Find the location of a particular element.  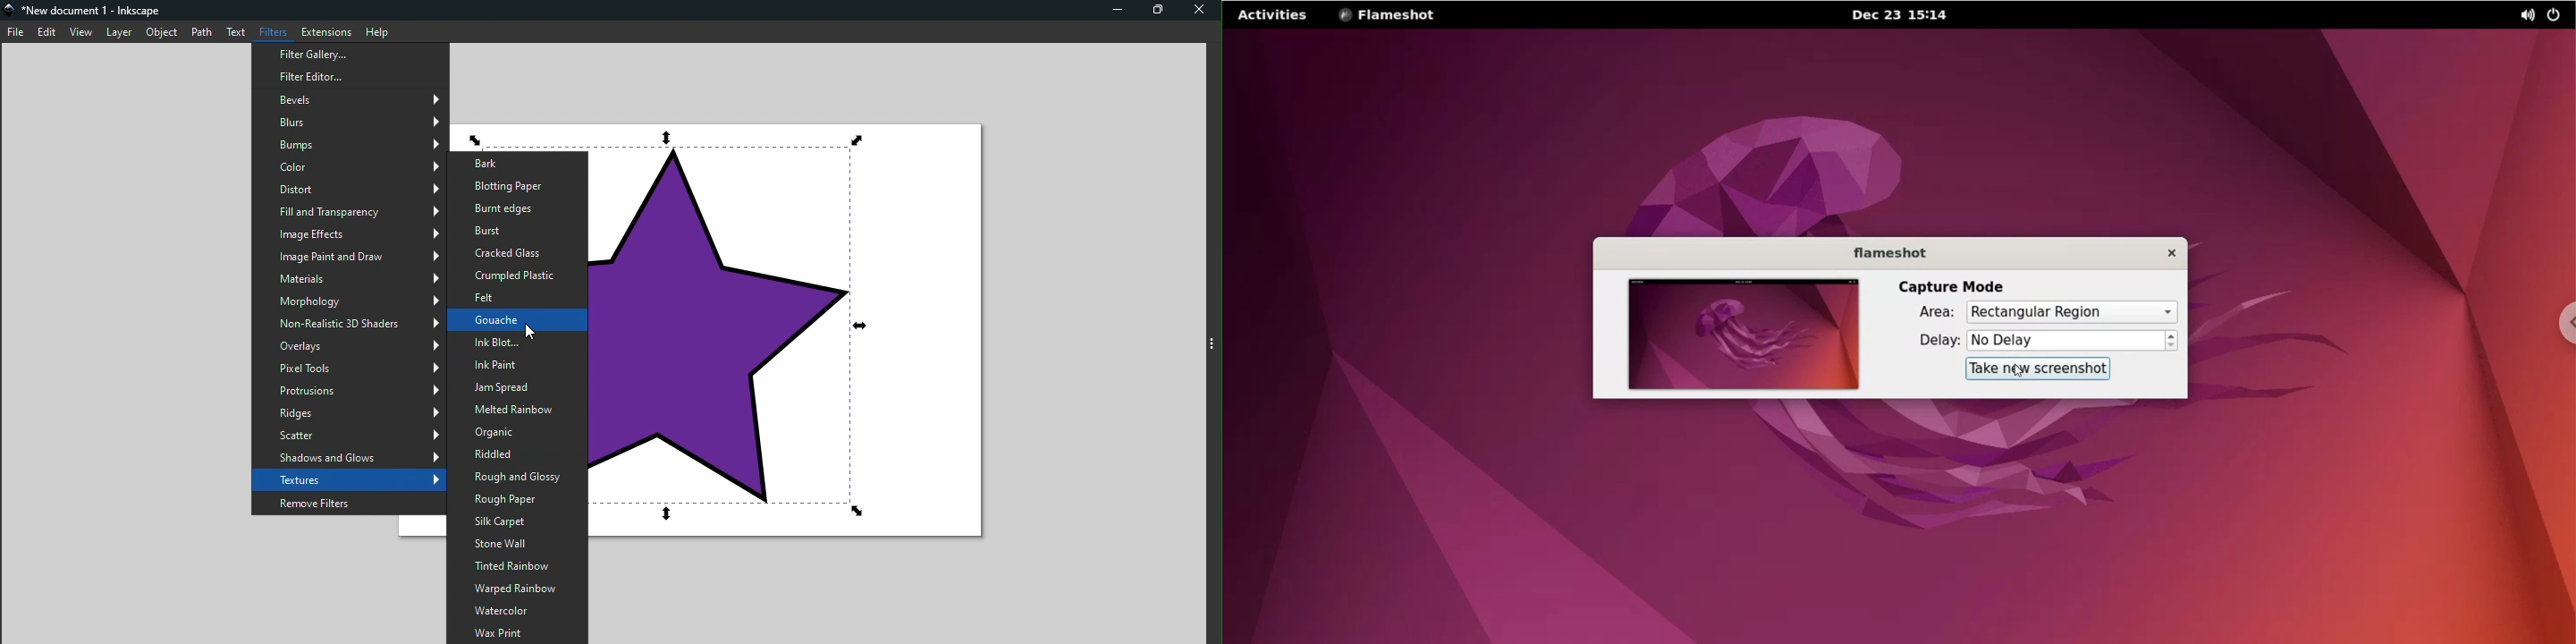

View is located at coordinates (81, 31).